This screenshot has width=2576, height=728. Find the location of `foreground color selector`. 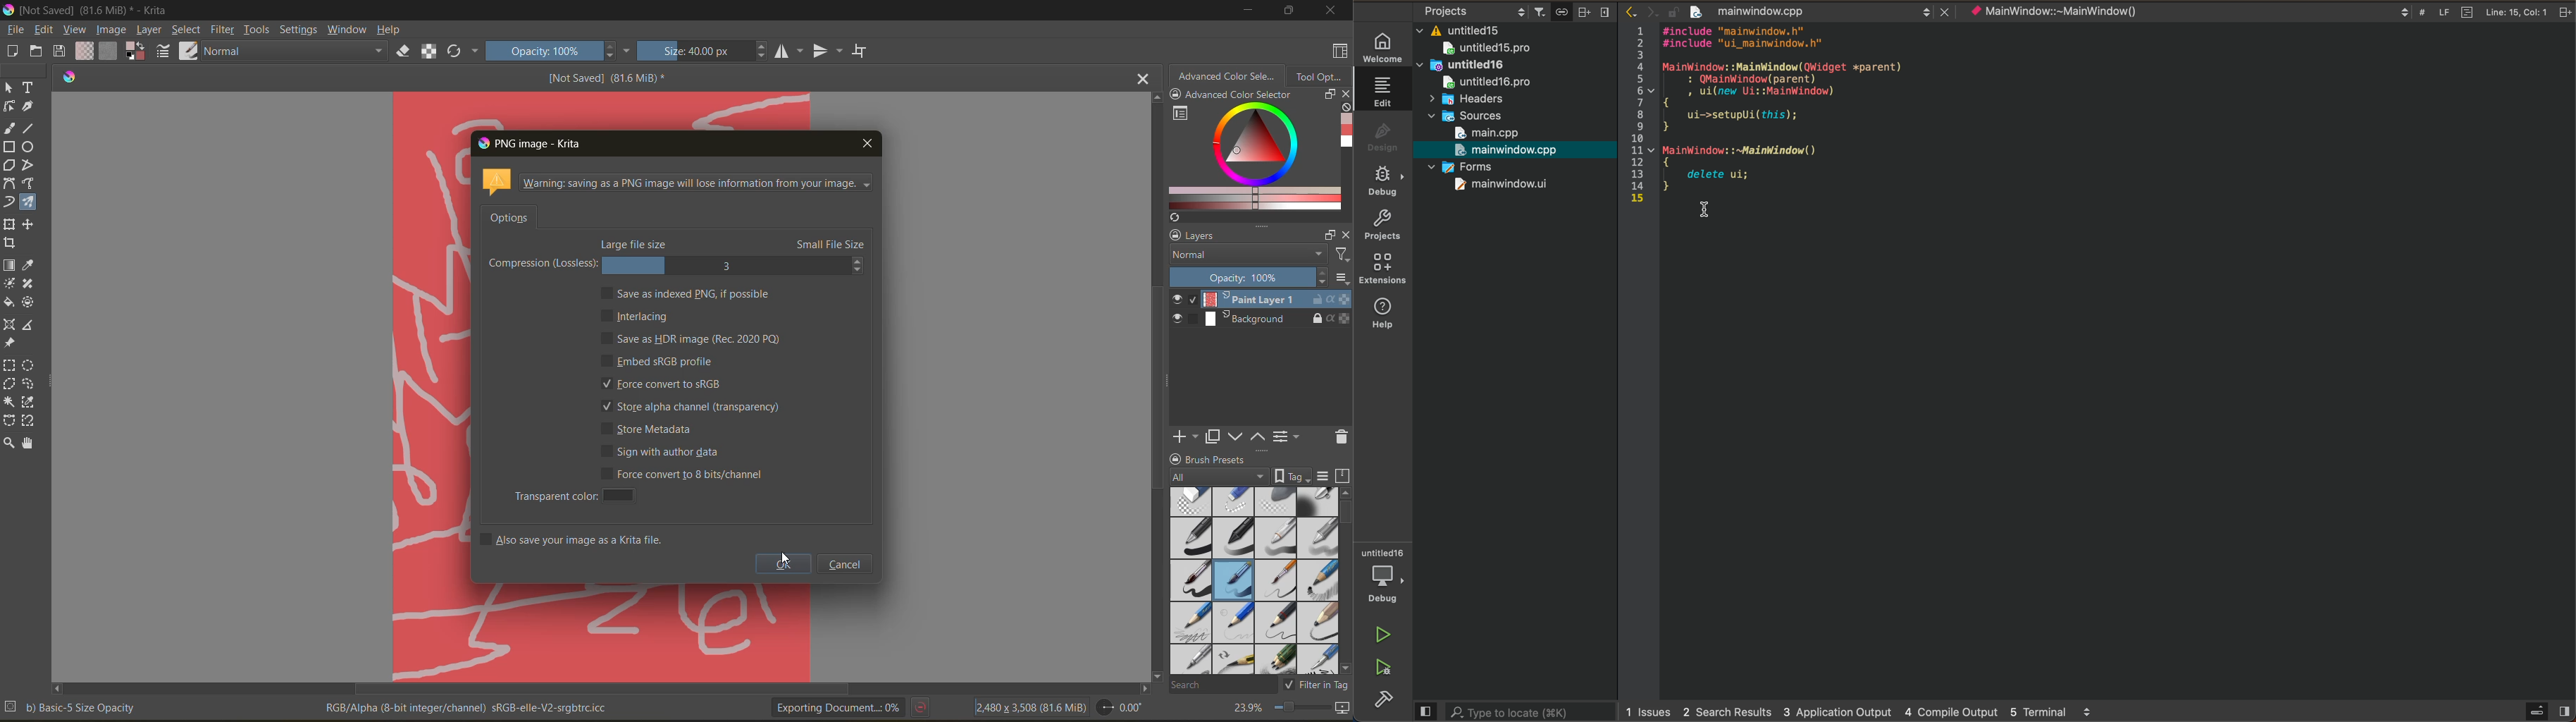

foreground color selector is located at coordinates (134, 53).